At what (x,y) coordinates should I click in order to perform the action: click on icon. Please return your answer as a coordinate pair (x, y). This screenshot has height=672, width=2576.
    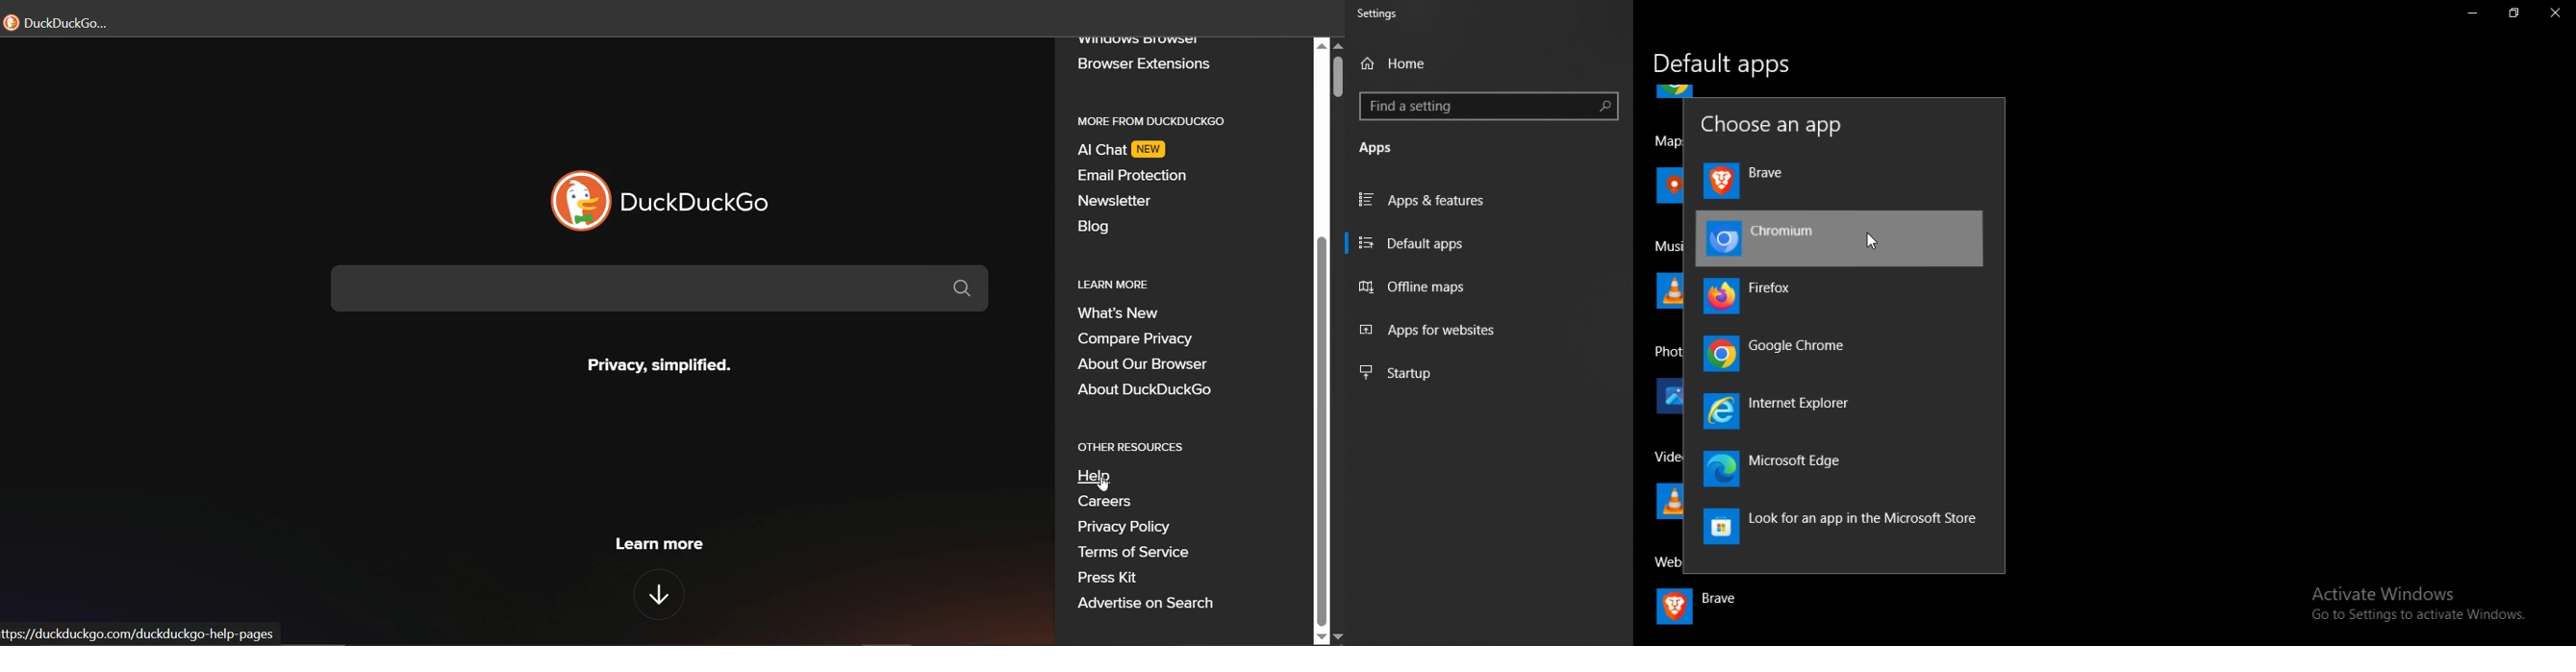
    Looking at the image, I should click on (1676, 92).